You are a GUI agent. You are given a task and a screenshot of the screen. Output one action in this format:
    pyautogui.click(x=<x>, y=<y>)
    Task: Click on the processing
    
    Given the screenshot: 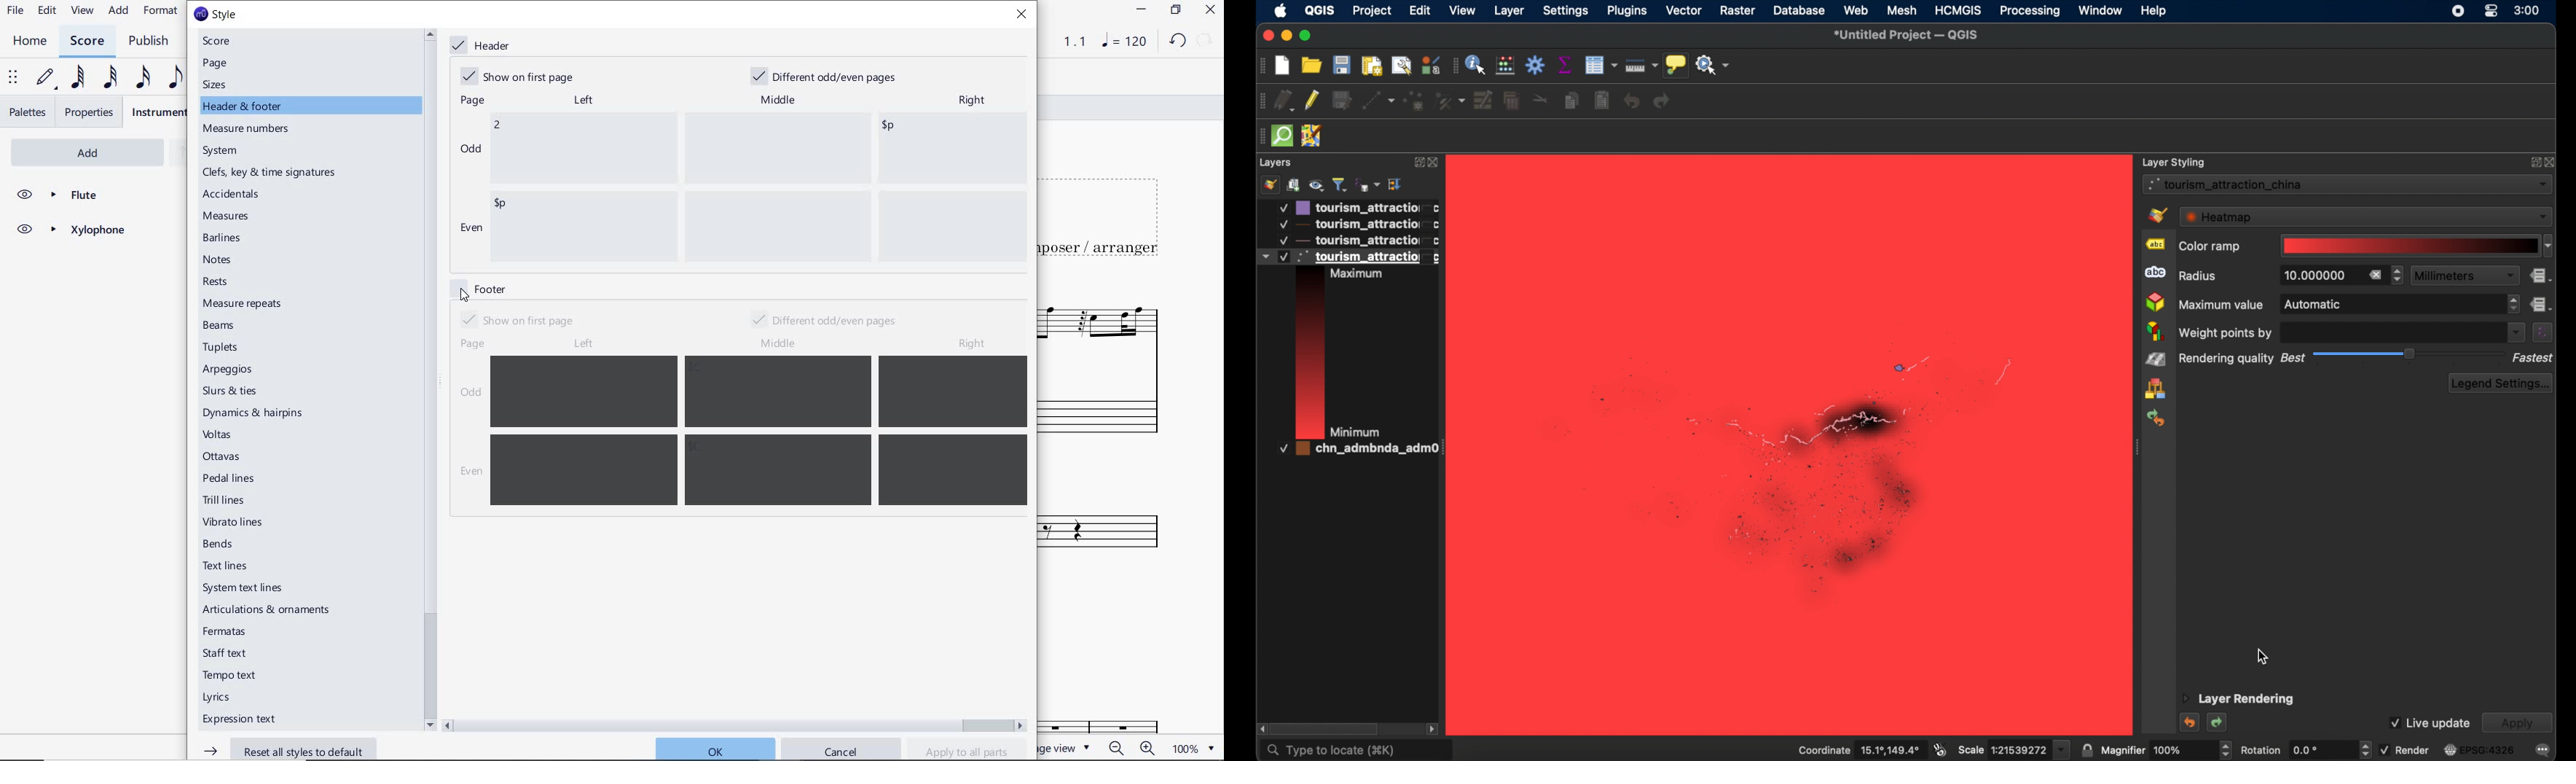 What is the action you would take?
    pyautogui.click(x=2029, y=11)
    